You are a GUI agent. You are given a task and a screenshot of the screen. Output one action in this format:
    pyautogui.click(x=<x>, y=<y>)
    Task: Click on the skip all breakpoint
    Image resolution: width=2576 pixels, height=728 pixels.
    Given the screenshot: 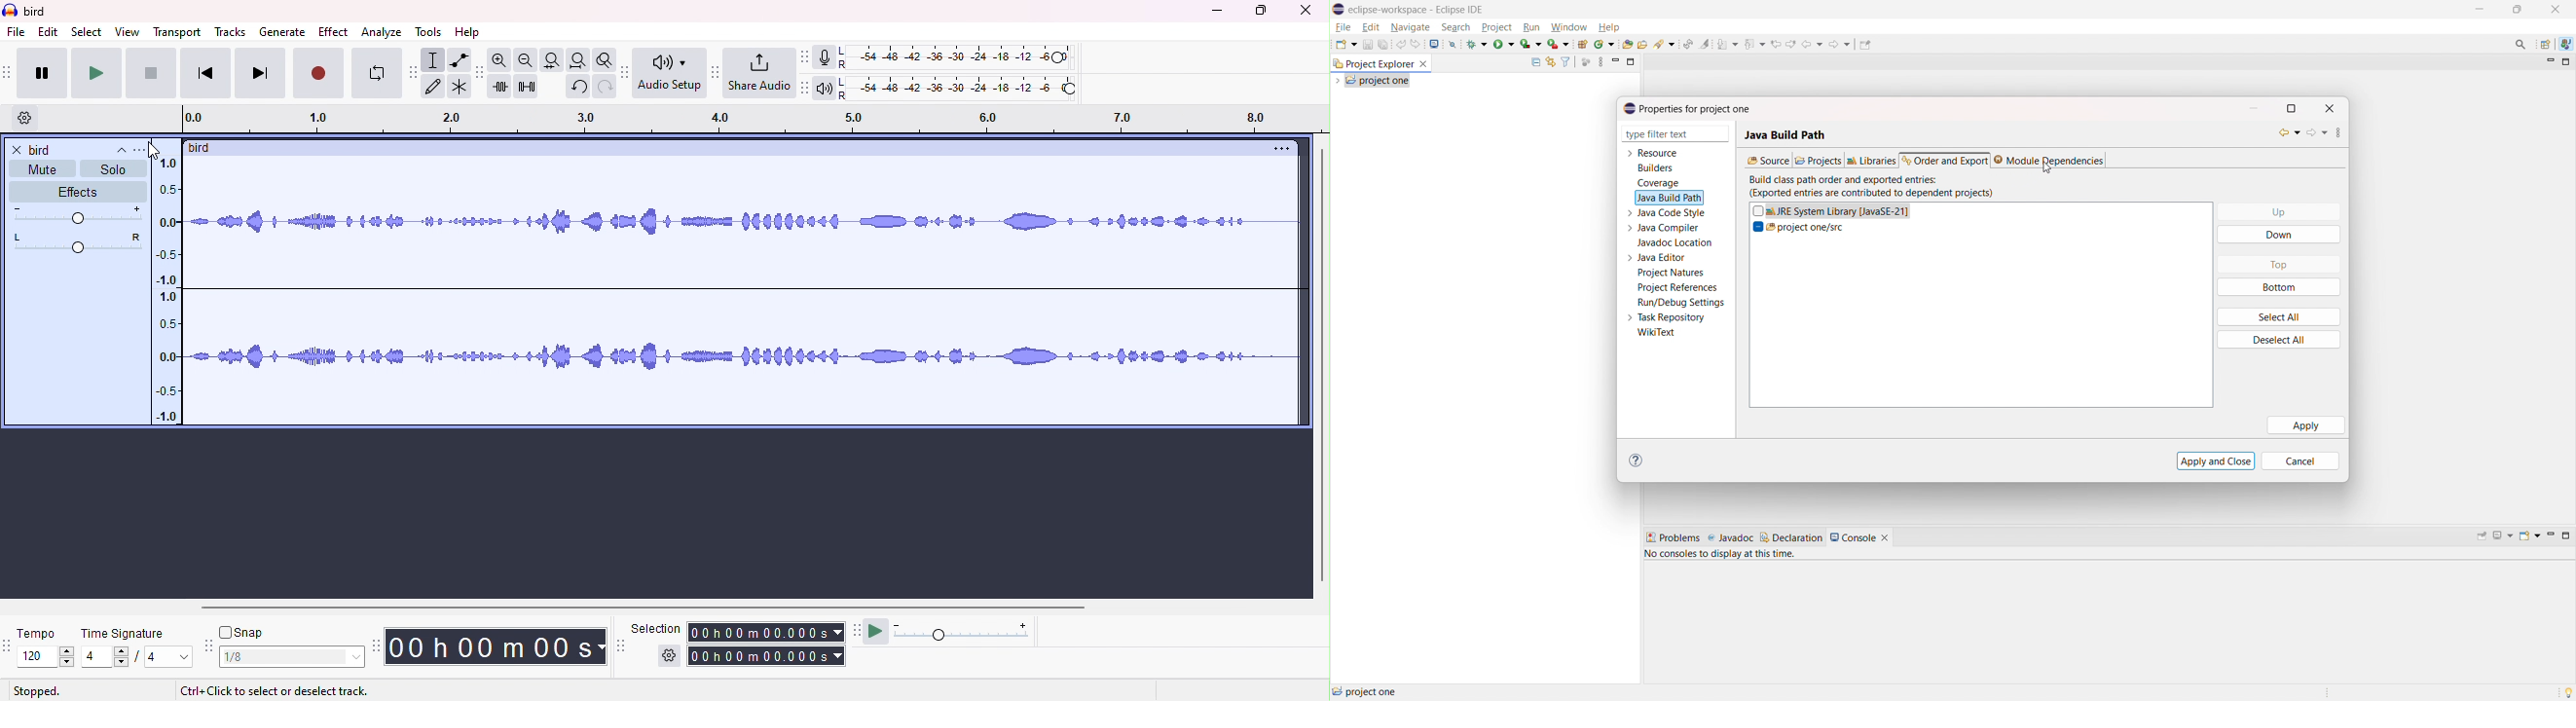 What is the action you would take?
    pyautogui.click(x=1453, y=43)
    